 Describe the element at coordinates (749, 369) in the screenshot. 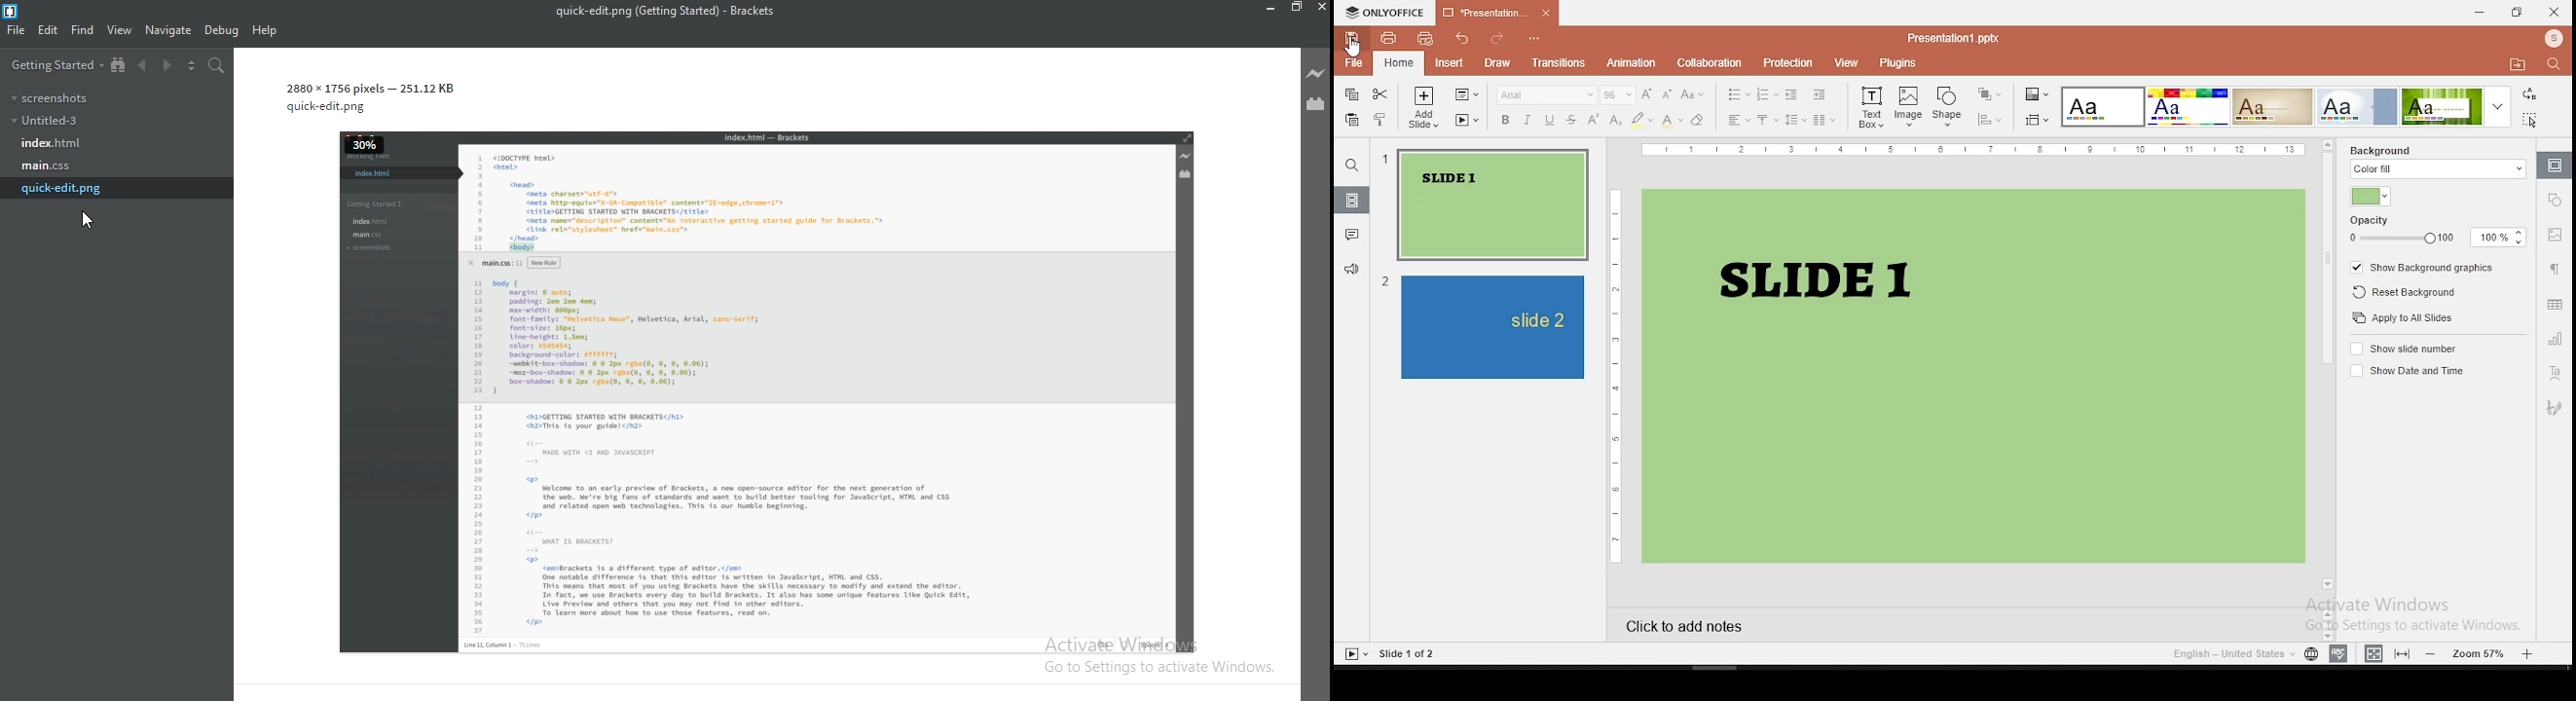

I see `quick-edit.png image` at that location.